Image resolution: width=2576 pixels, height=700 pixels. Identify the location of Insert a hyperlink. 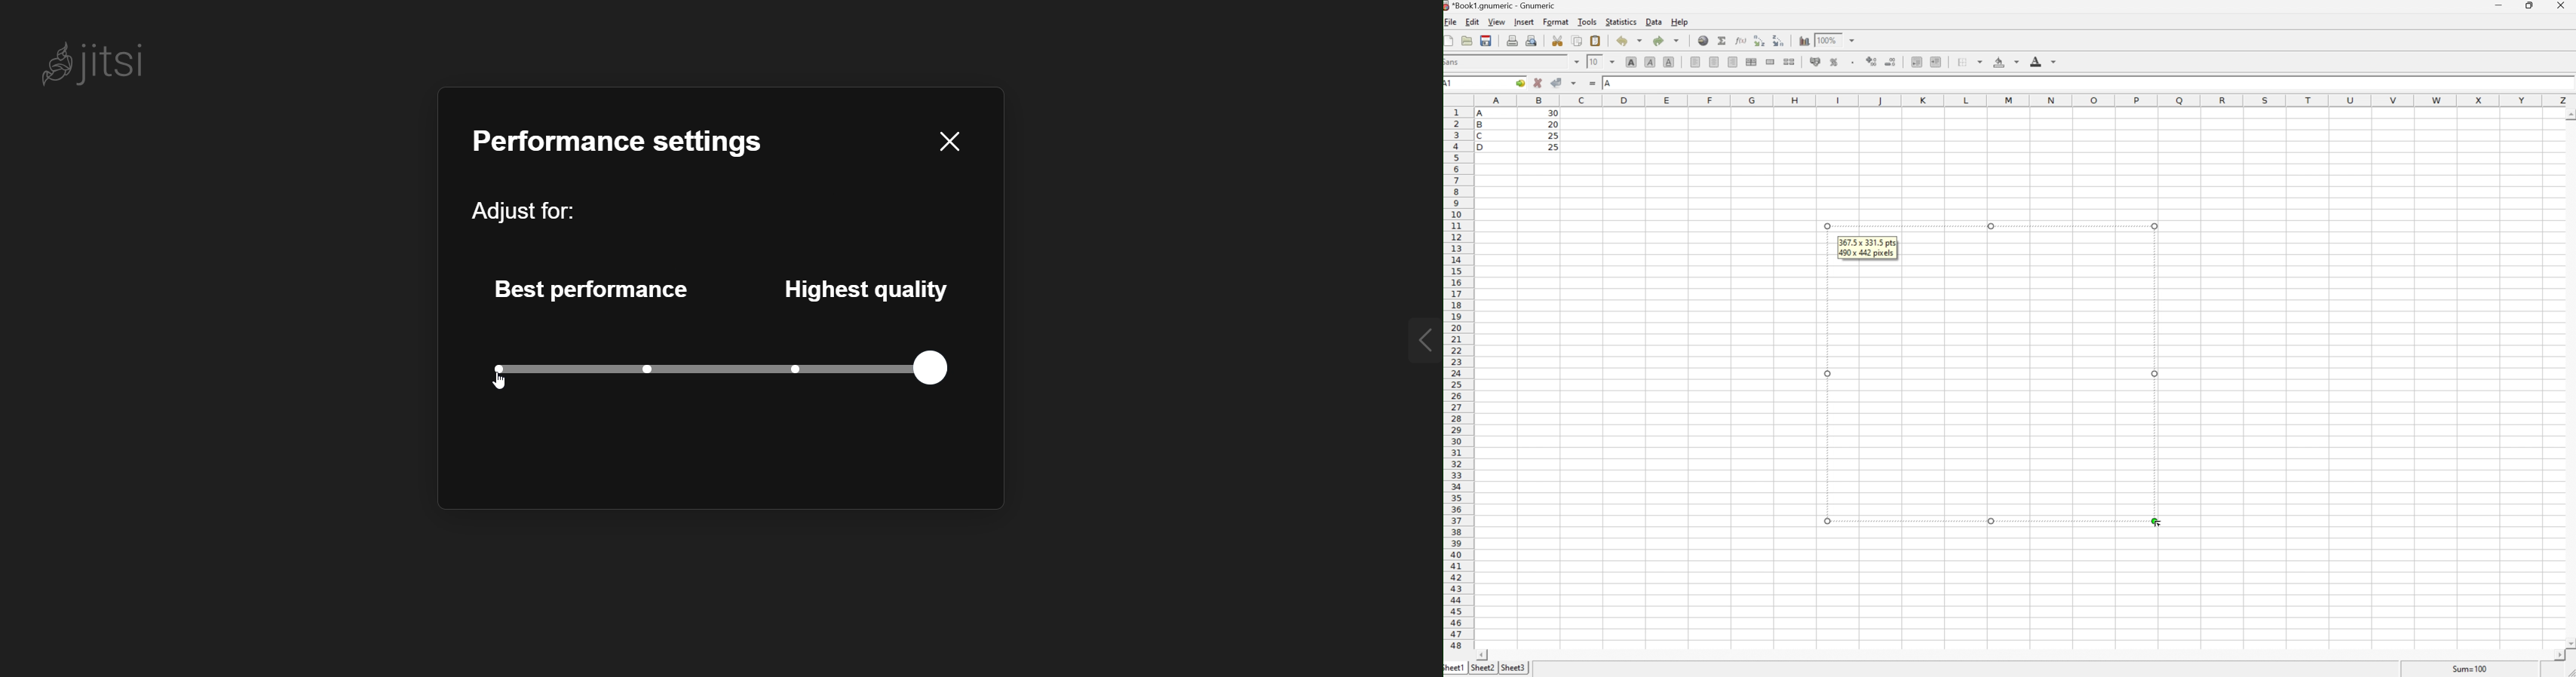
(1703, 40).